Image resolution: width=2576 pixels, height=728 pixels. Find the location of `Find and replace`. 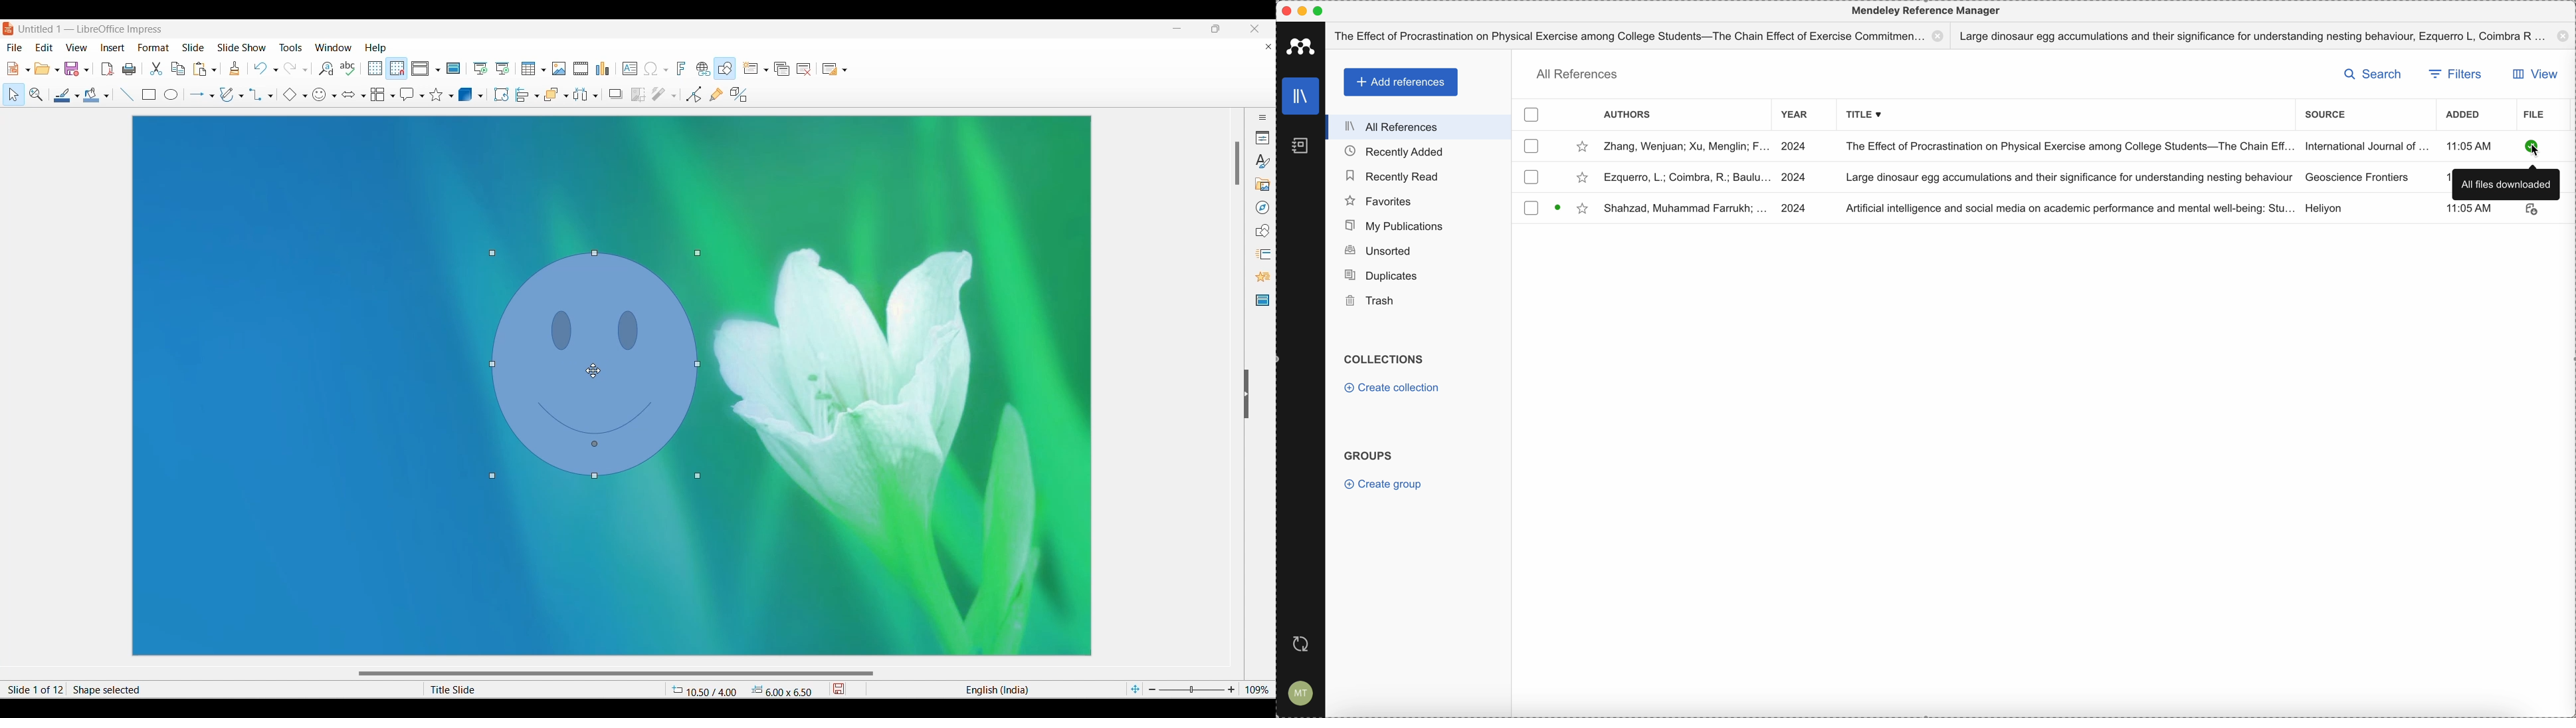

Find and replace is located at coordinates (326, 68).